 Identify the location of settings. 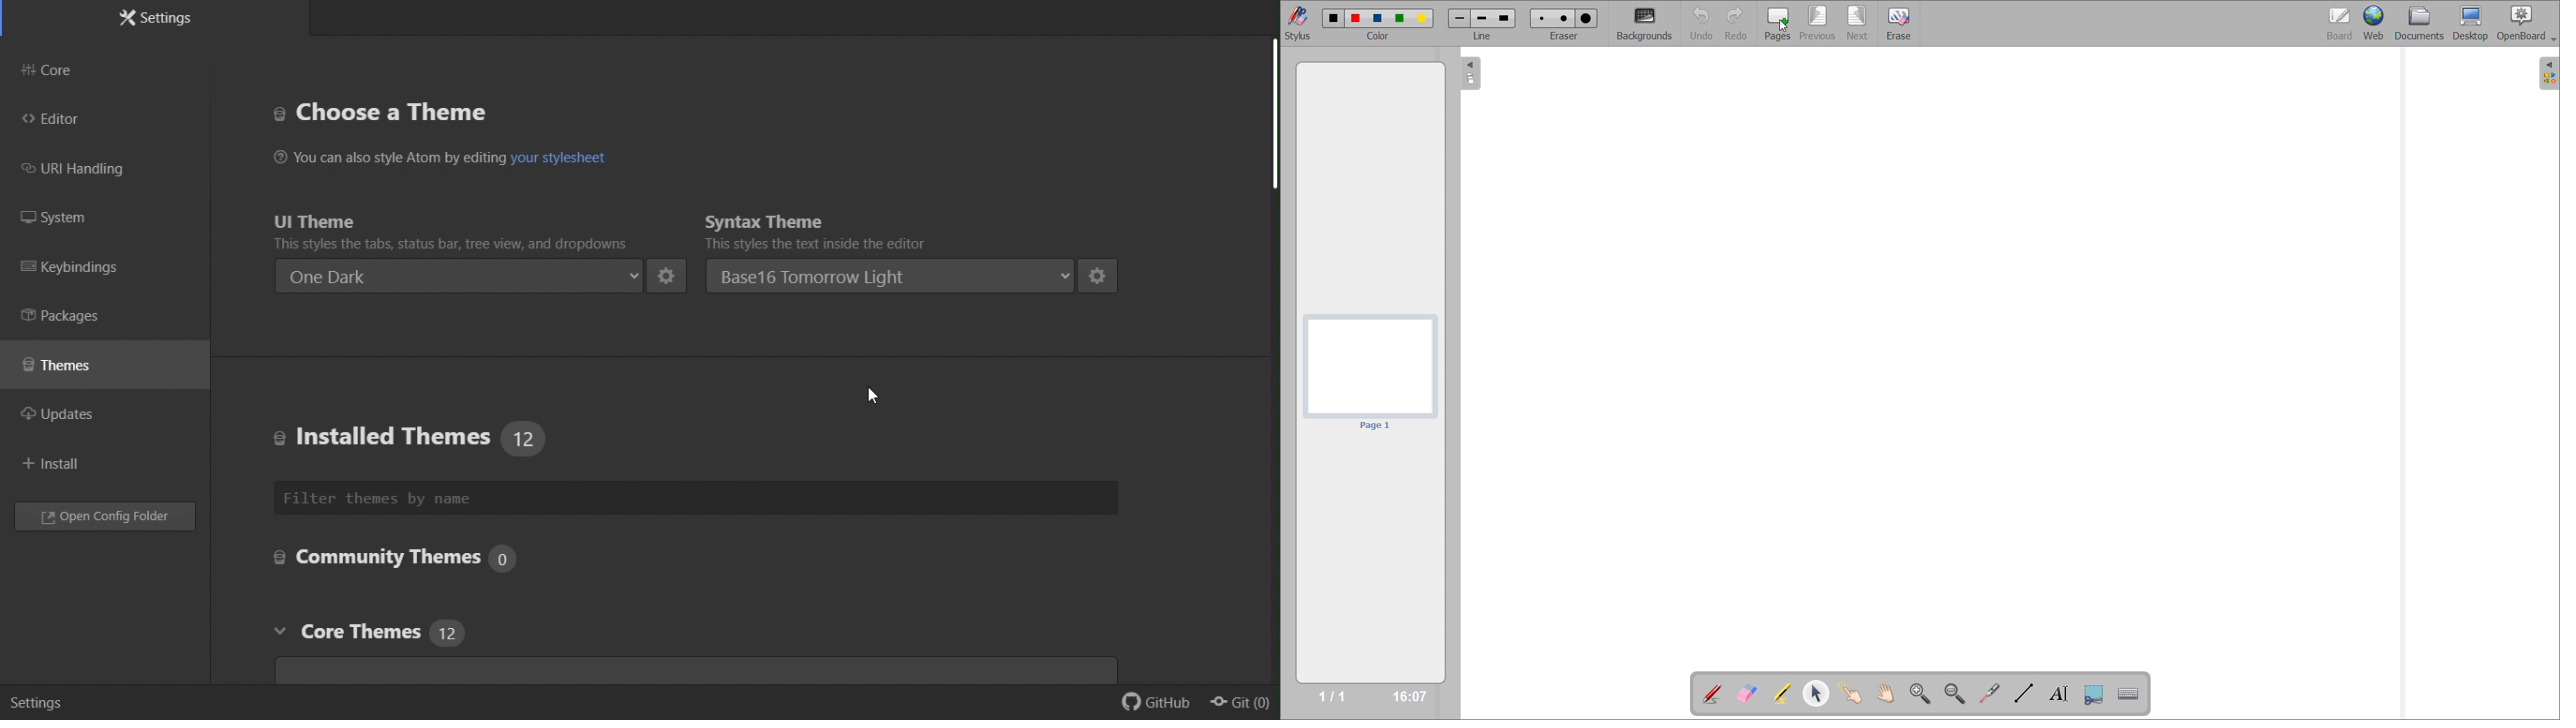
(38, 703).